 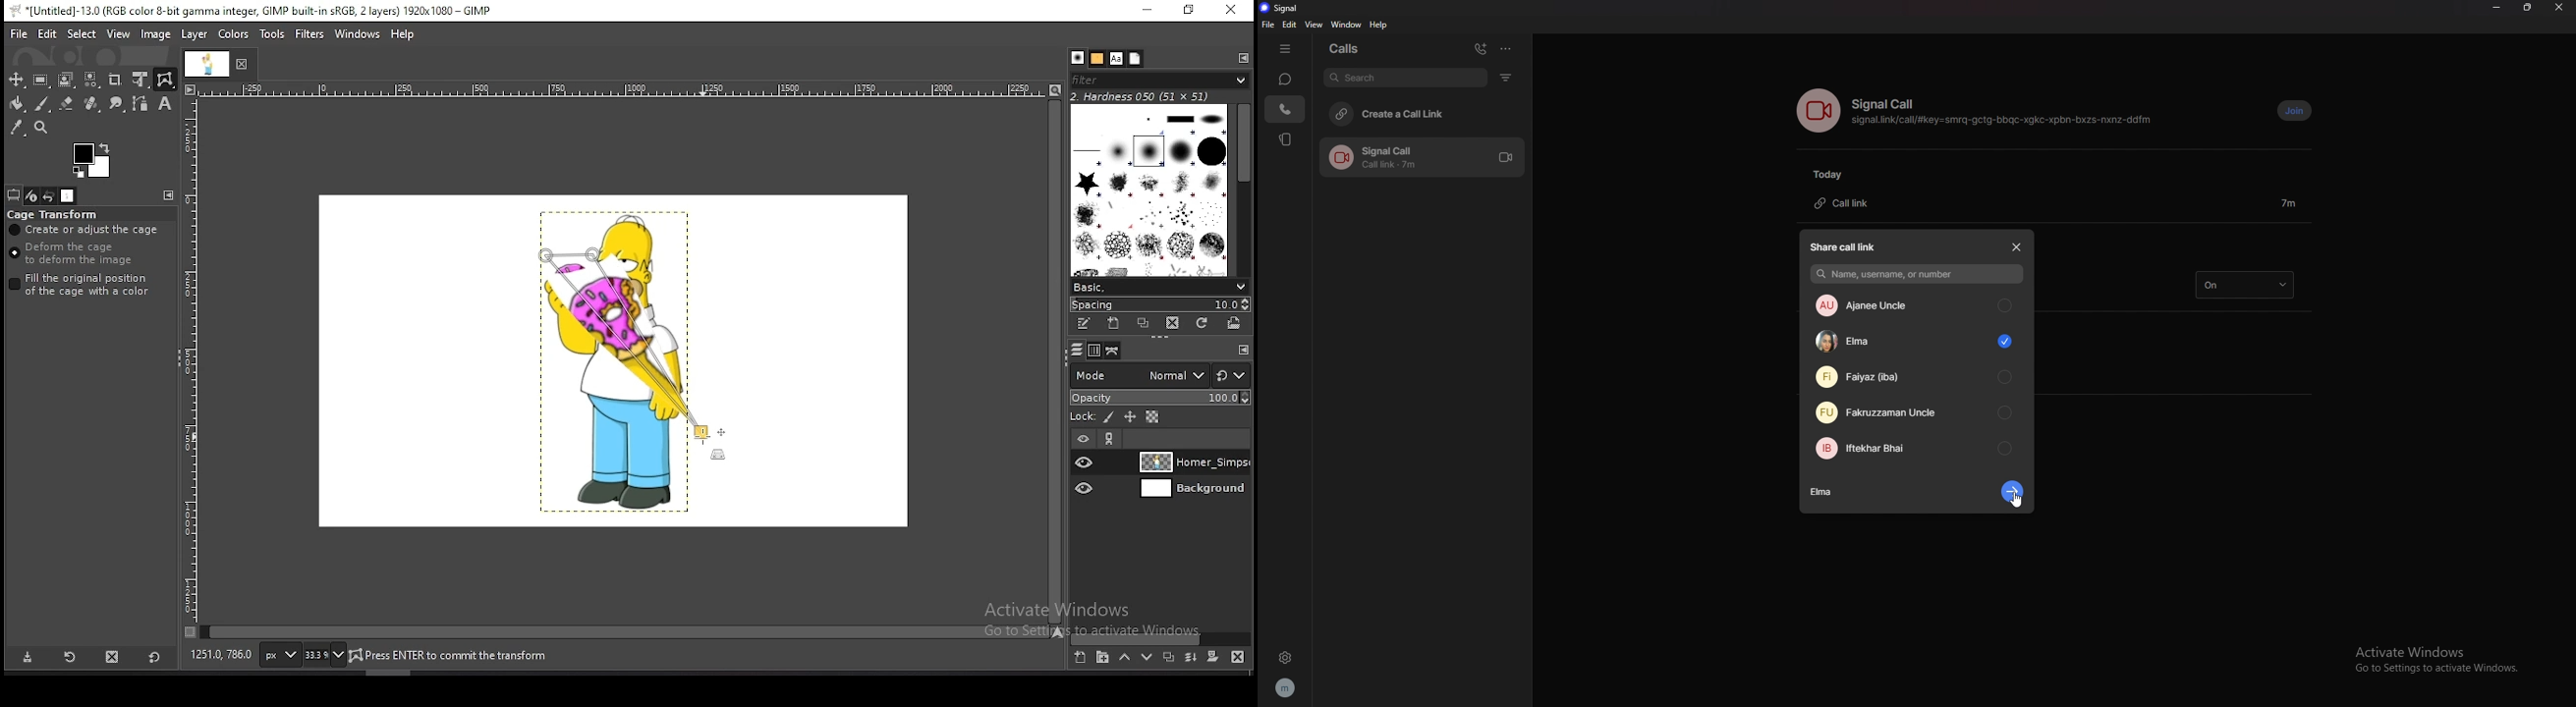 I want to click on chats, so click(x=1286, y=79).